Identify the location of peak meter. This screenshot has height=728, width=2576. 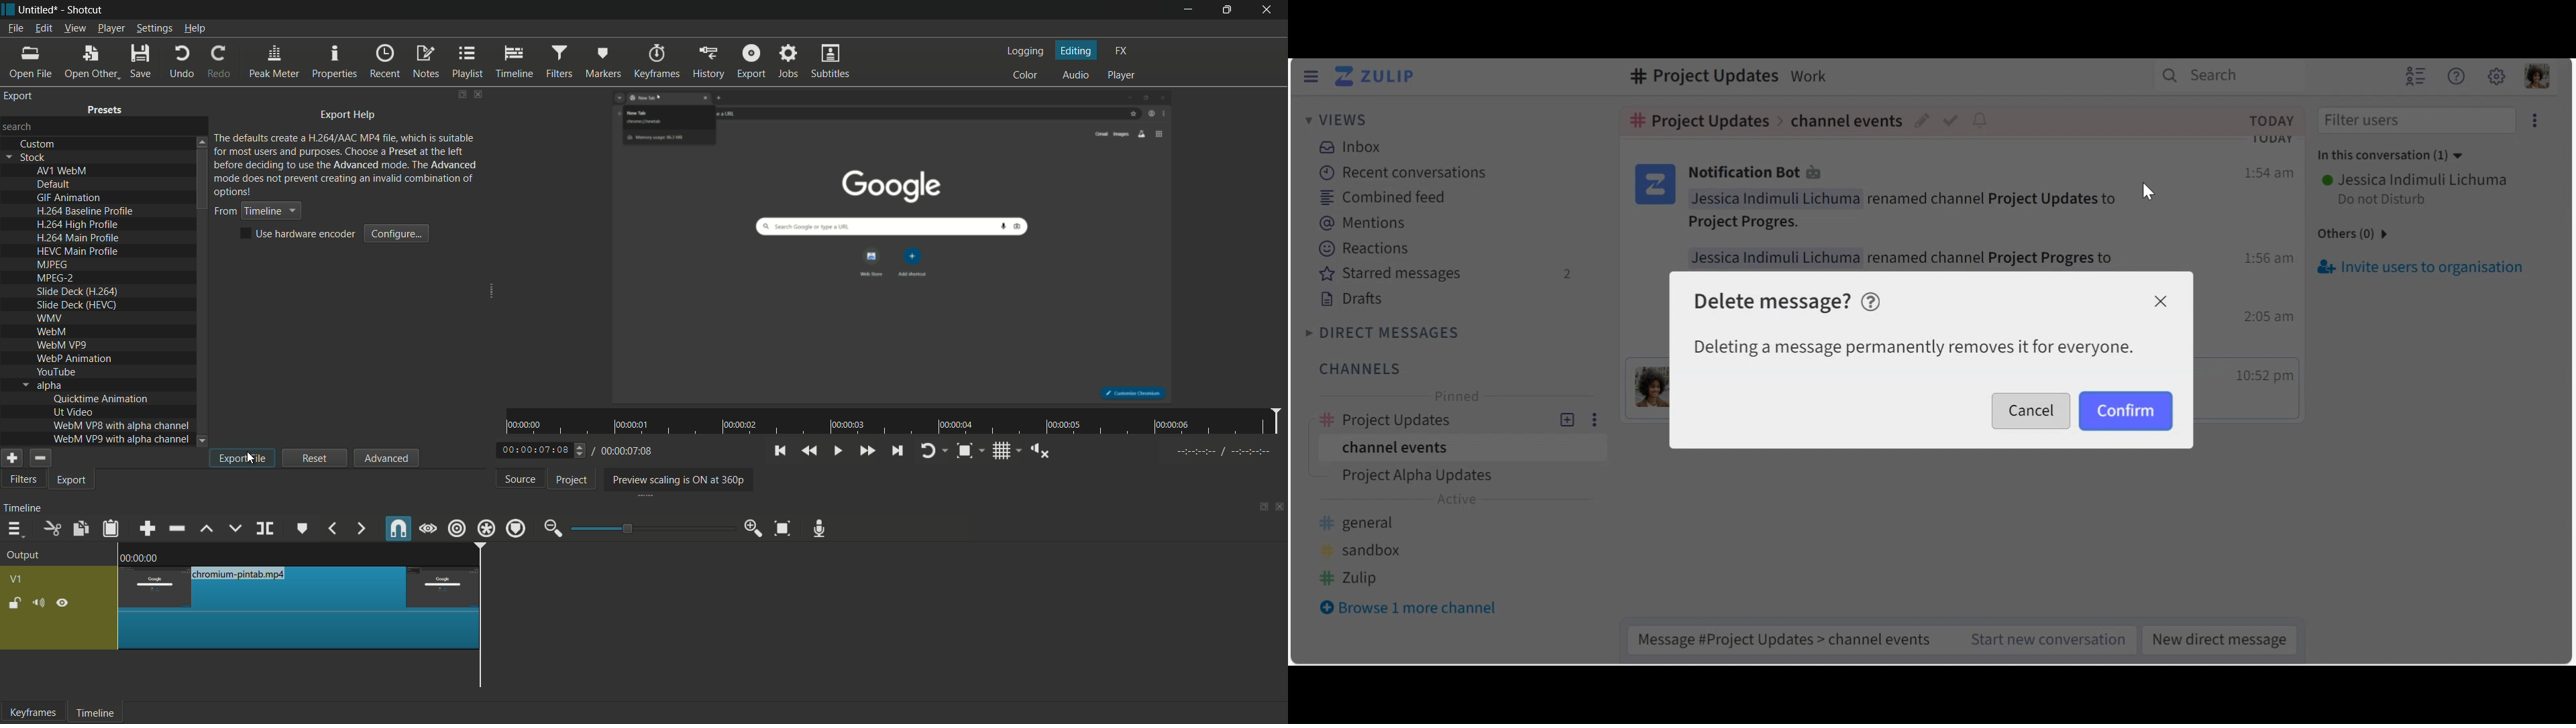
(274, 62).